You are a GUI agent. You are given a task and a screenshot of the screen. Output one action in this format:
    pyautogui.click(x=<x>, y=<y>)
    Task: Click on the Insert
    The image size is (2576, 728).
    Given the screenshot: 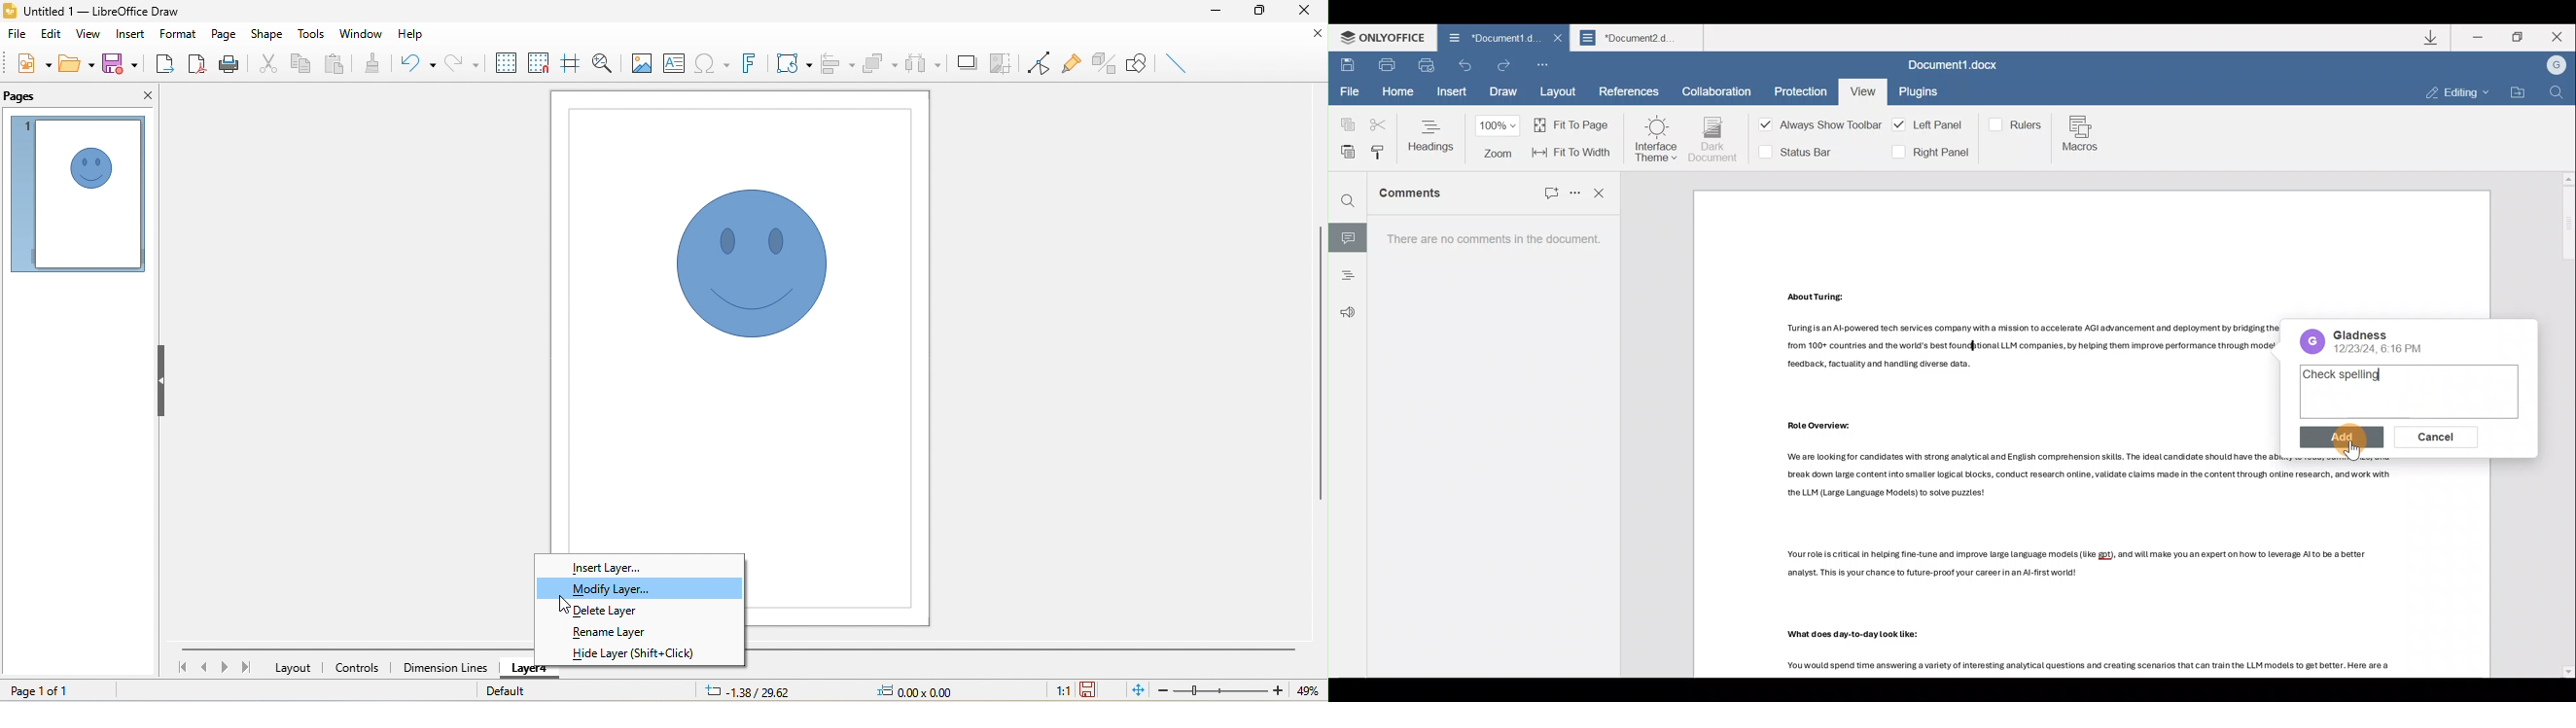 What is the action you would take?
    pyautogui.click(x=1450, y=94)
    